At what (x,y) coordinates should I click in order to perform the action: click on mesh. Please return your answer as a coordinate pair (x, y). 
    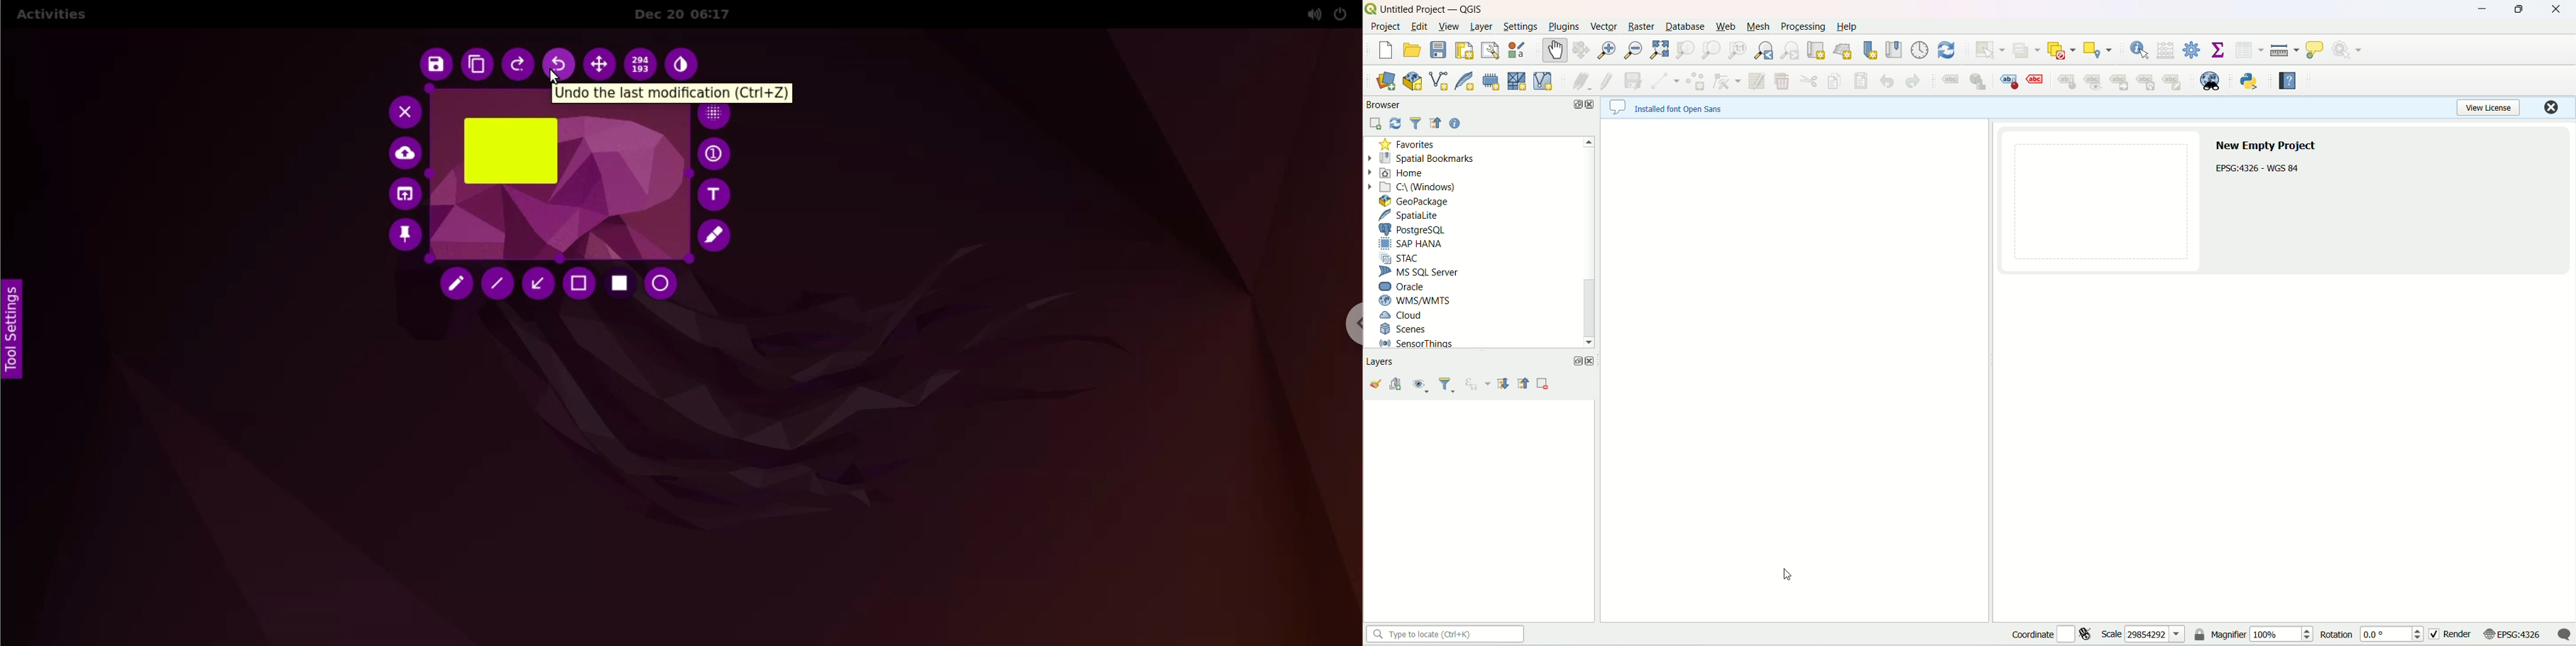
    Looking at the image, I should click on (1758, 27).